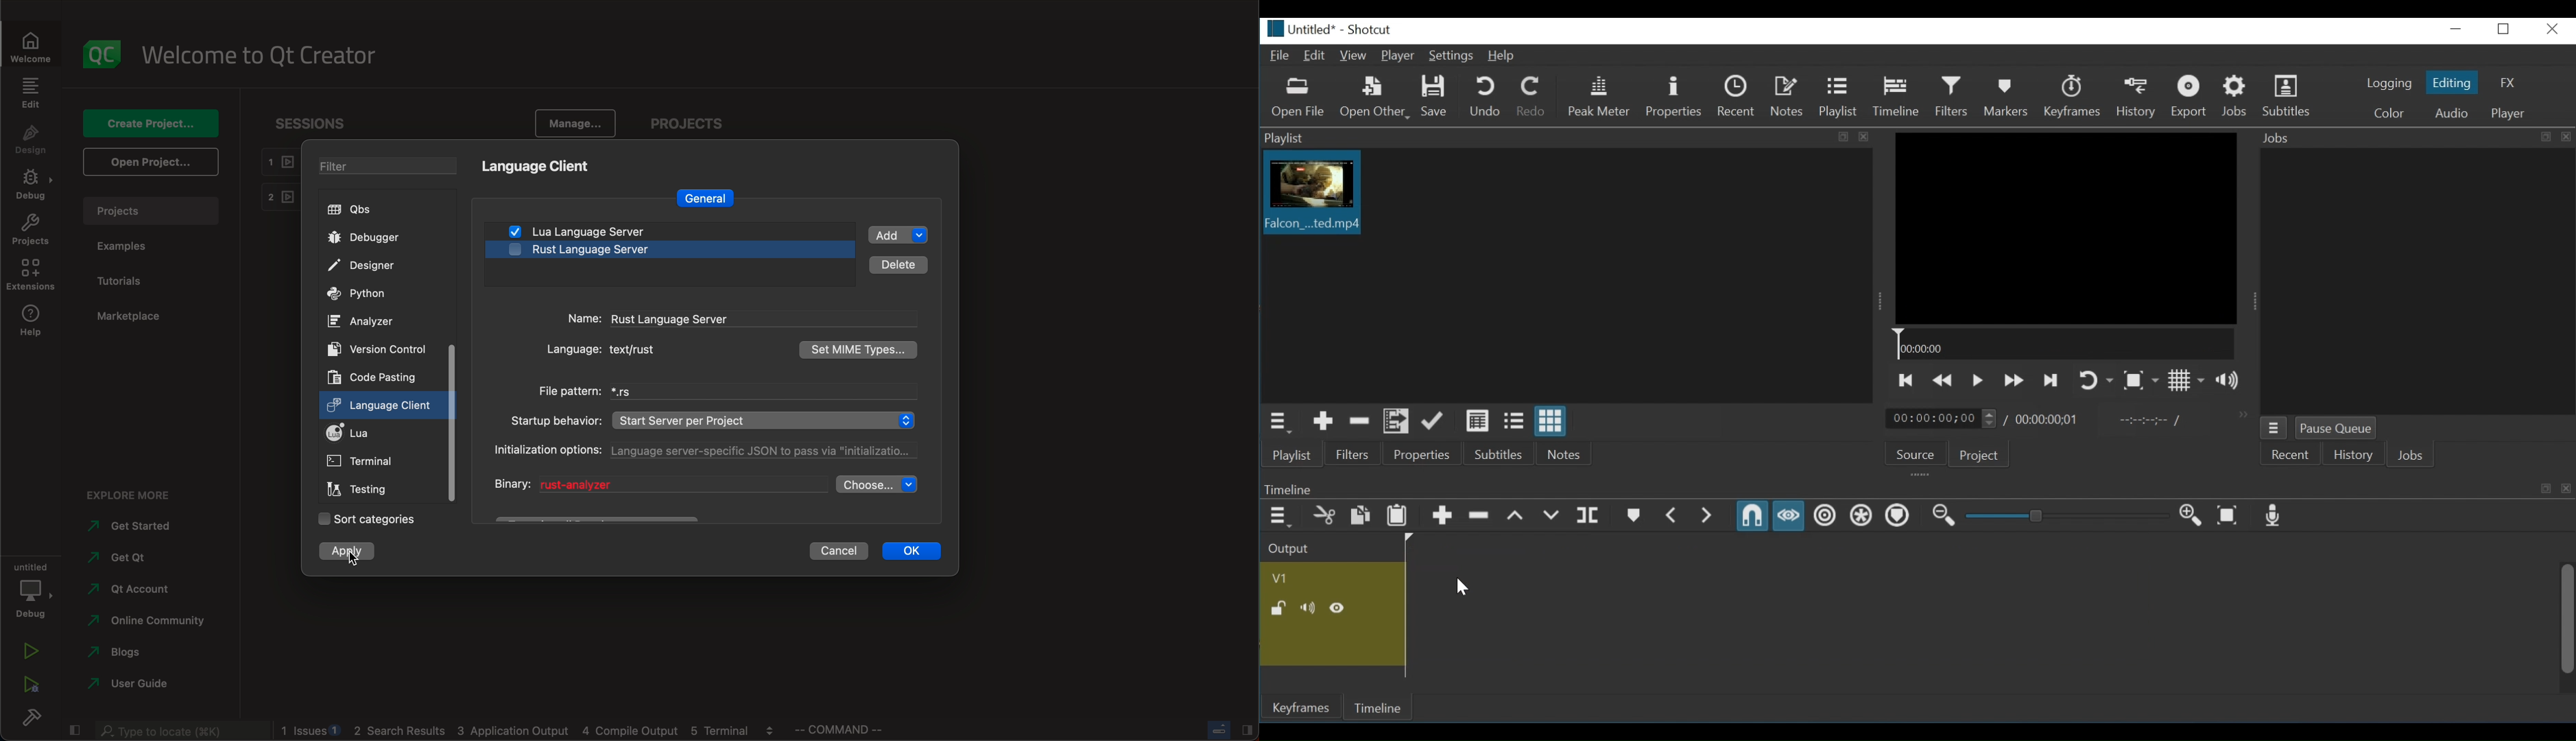 The height and width of the screenshot is (756, 2576). What do you see at coordinates (129, 685) in the screenshot?
I see `guide` at bounding box center [129, 685].